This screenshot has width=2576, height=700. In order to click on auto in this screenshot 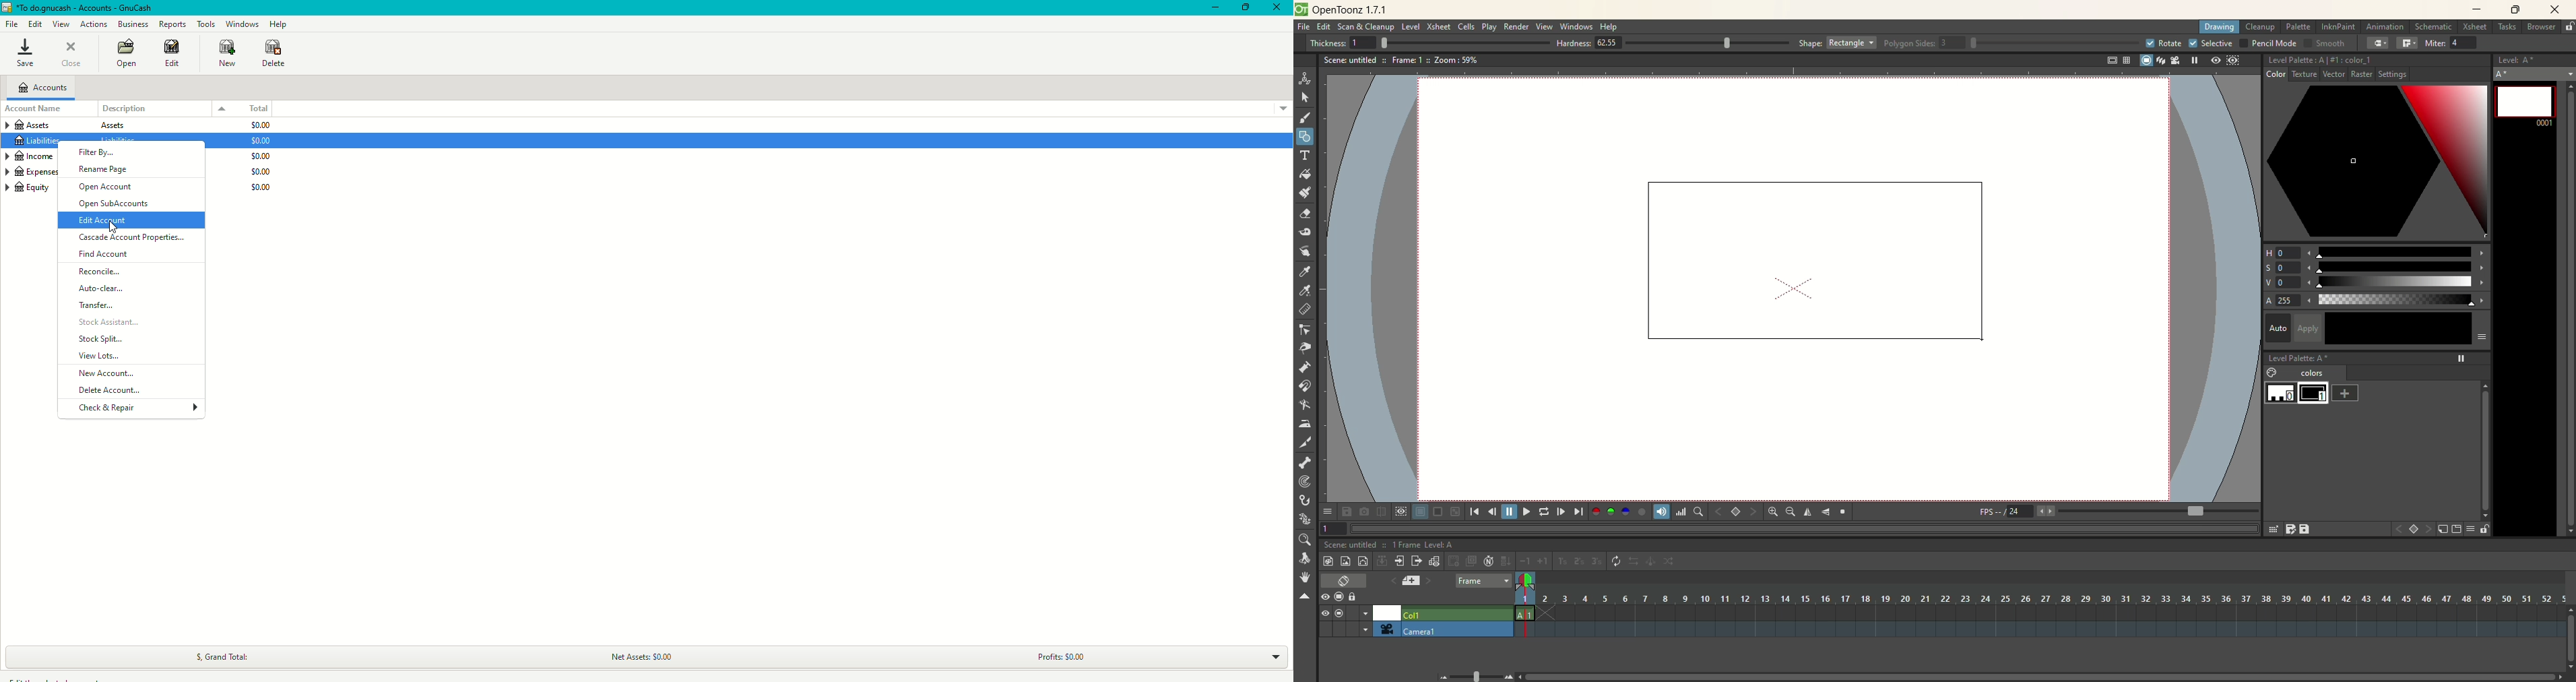, I will do `click(2278, 327)`.